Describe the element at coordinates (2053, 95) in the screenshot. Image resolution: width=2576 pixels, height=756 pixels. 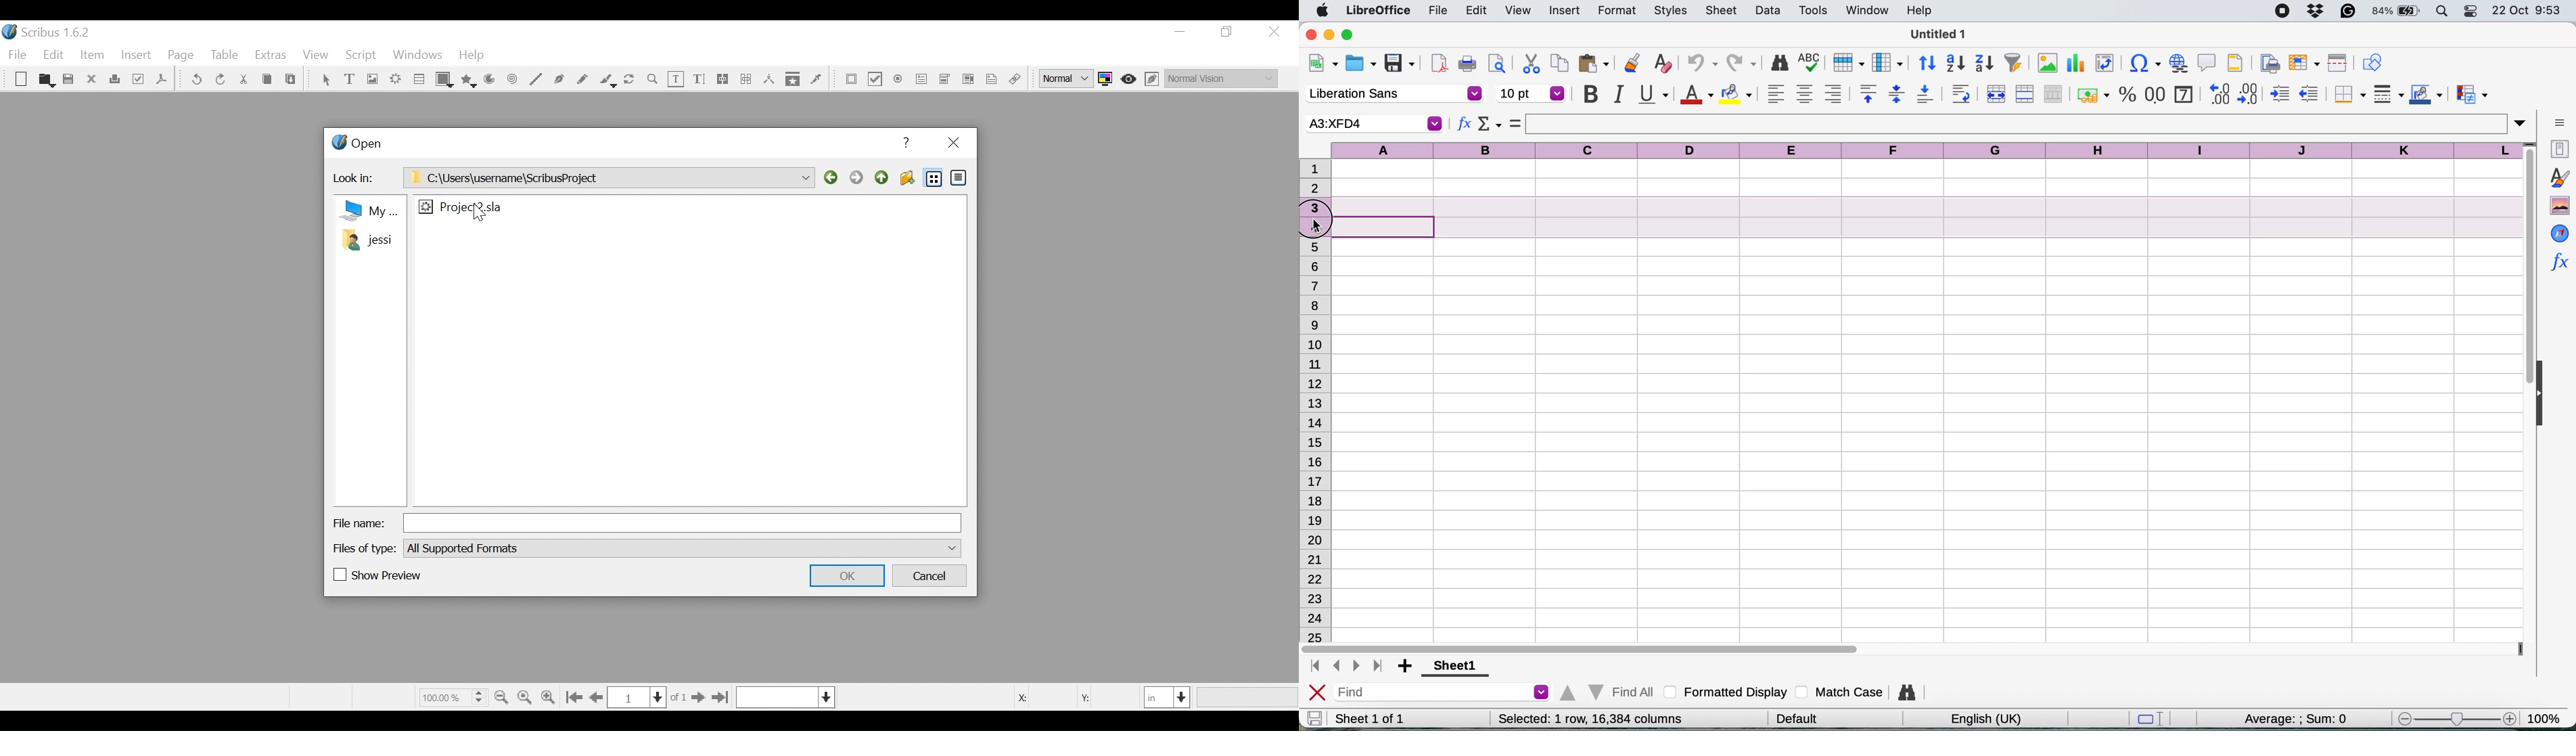
I see `unmerge` at that location.